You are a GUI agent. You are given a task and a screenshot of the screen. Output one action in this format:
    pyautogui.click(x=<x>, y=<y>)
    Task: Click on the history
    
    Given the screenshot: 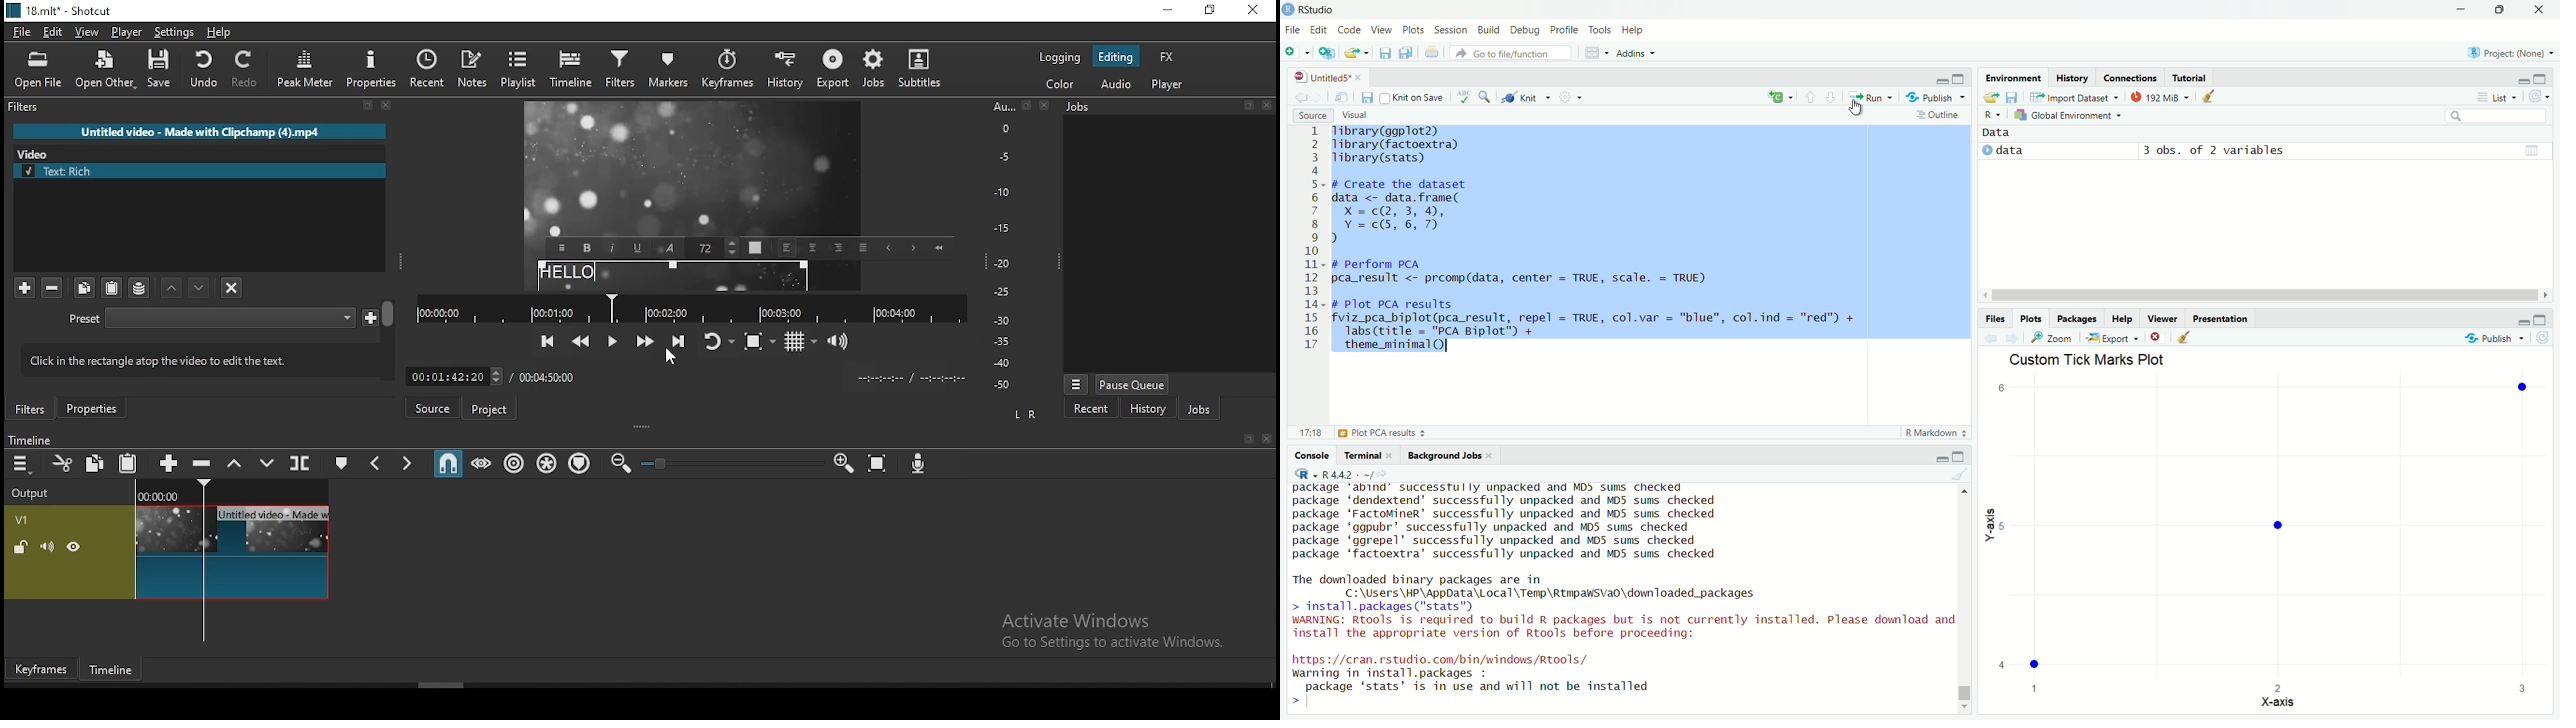 What is the action you would take?
    pyautogui.click(x=2073, y=78)
    